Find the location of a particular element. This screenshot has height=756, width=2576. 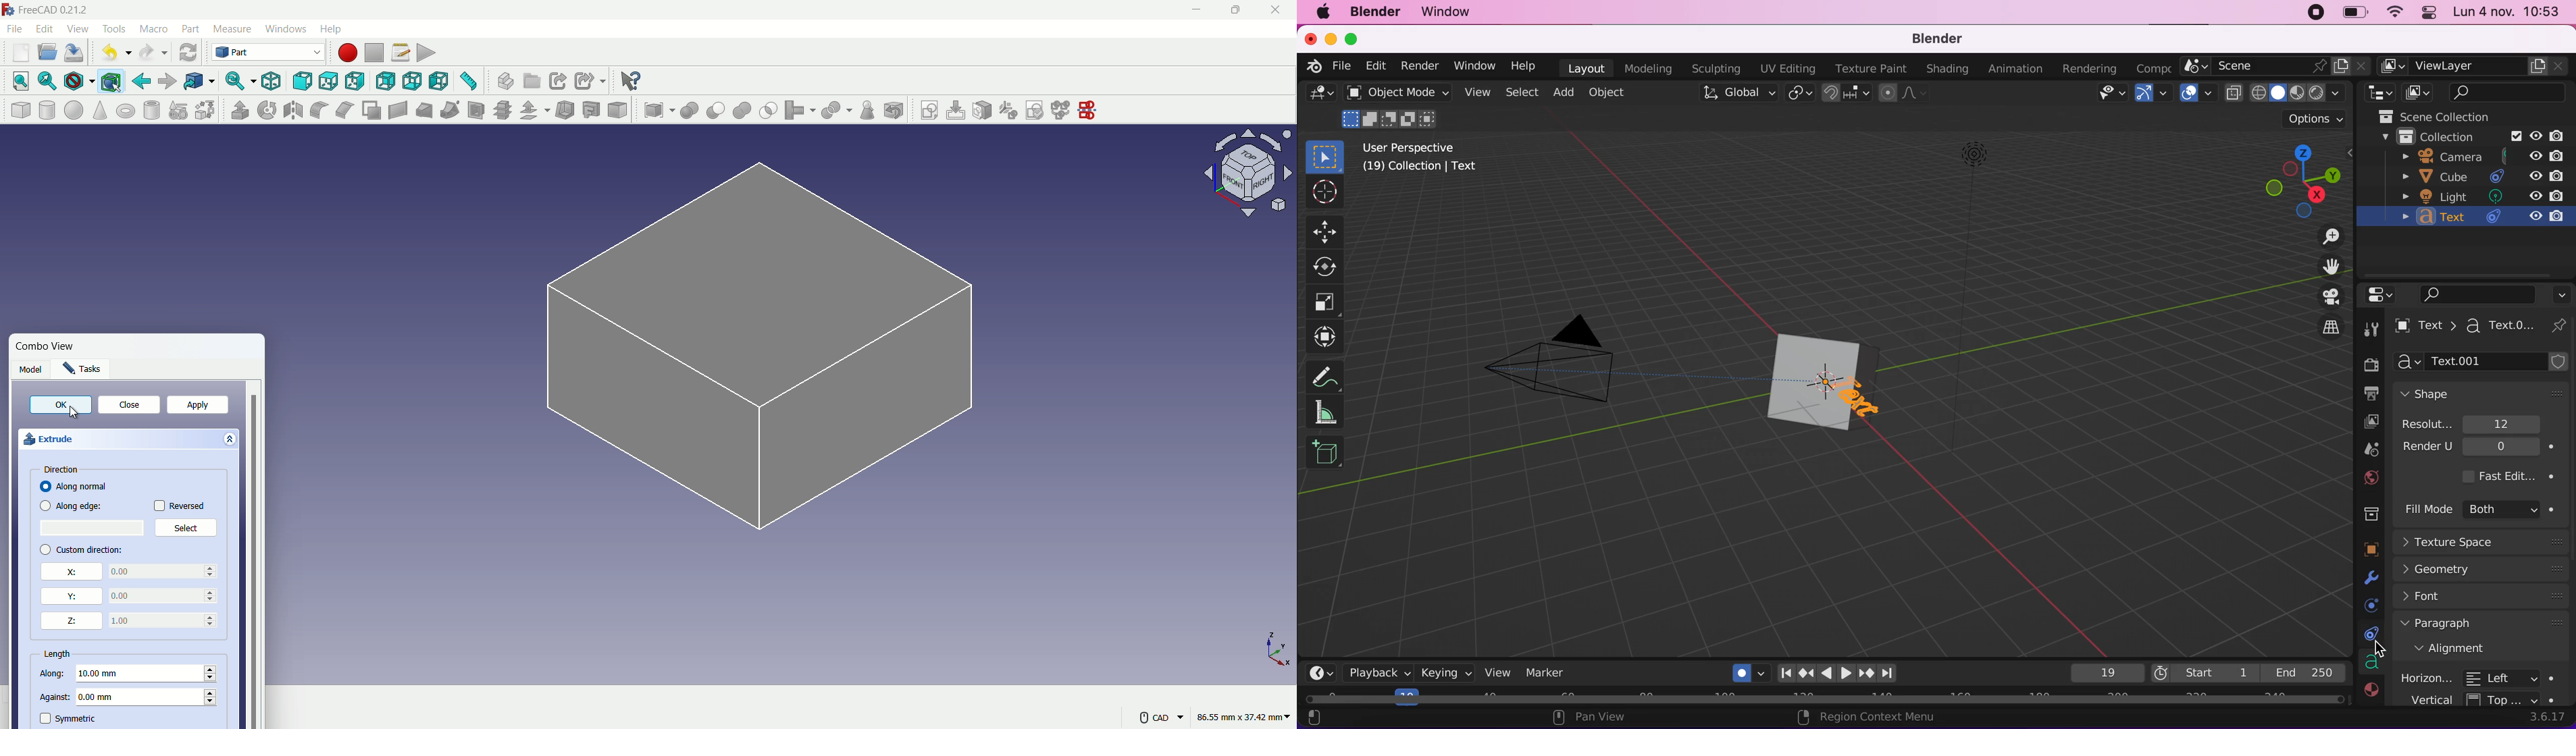

0.00 is located at coordinates (165, 622).